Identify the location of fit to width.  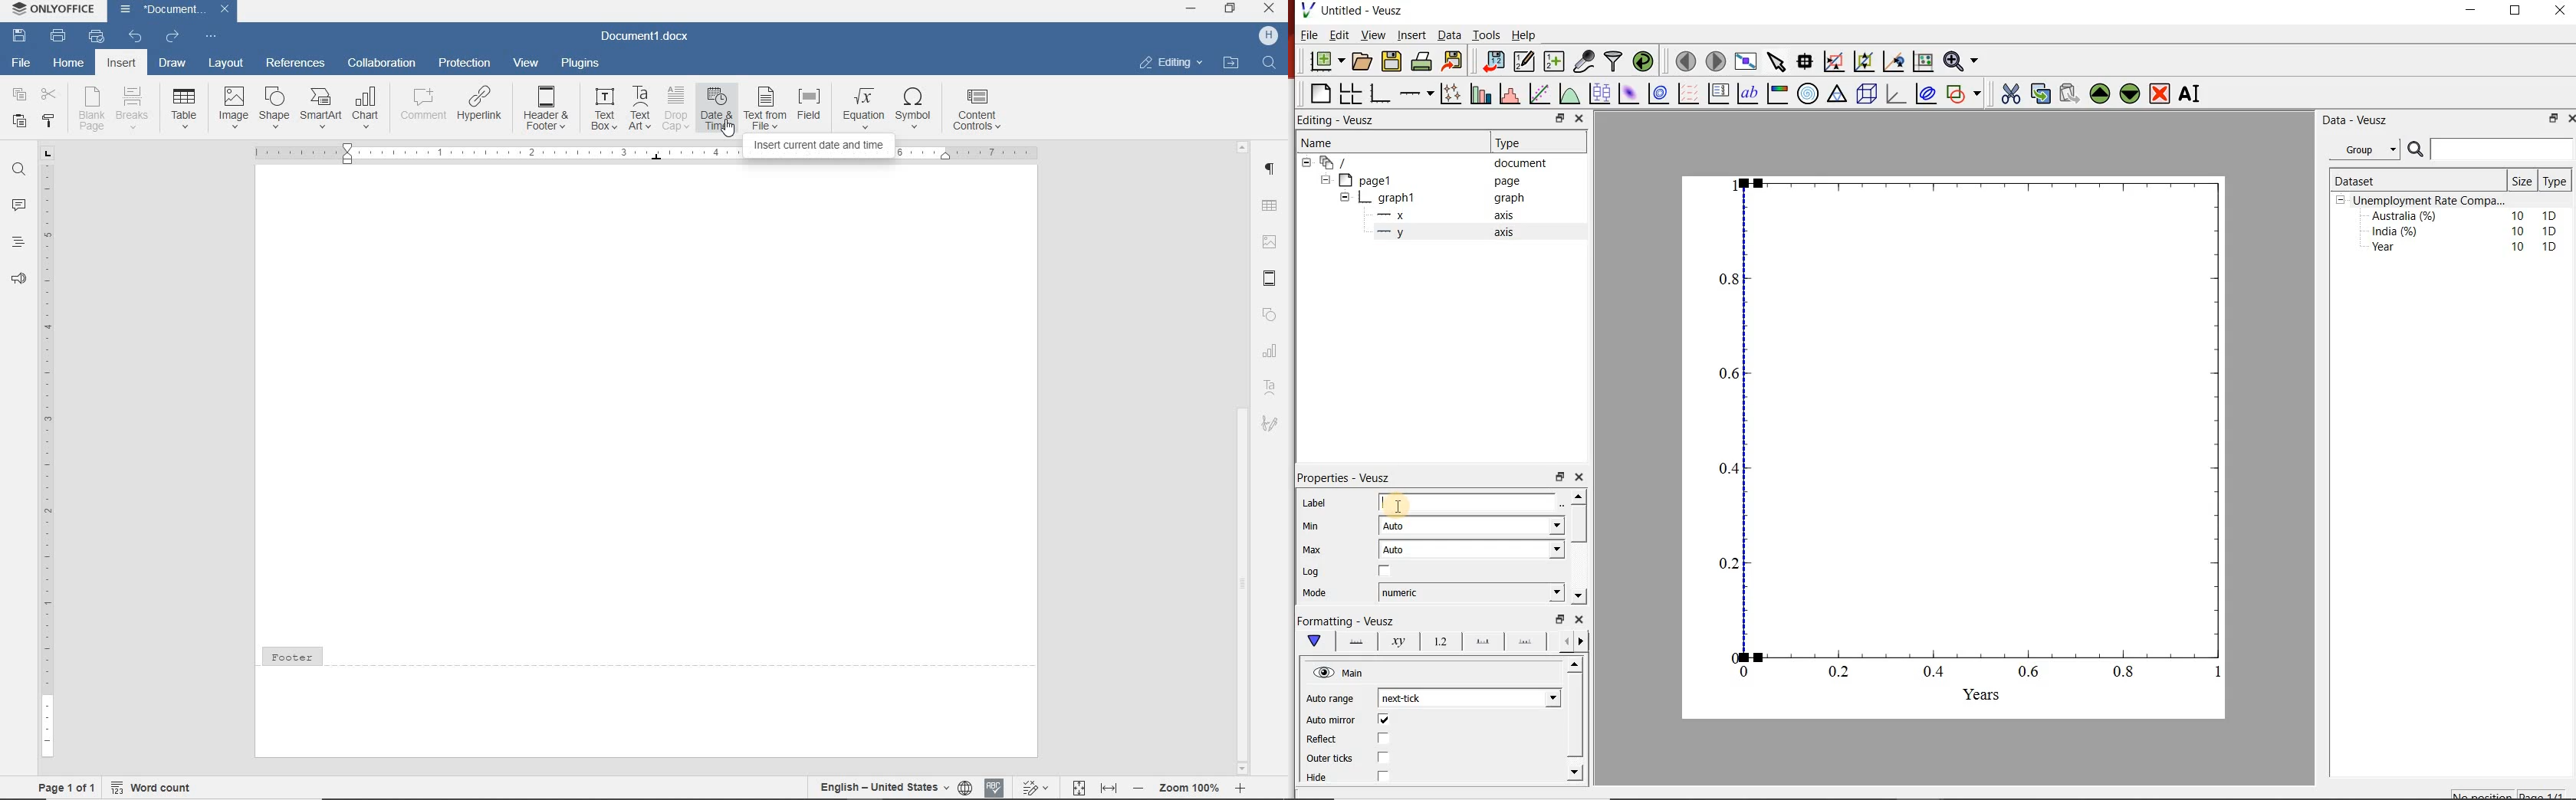
(1109, 789).